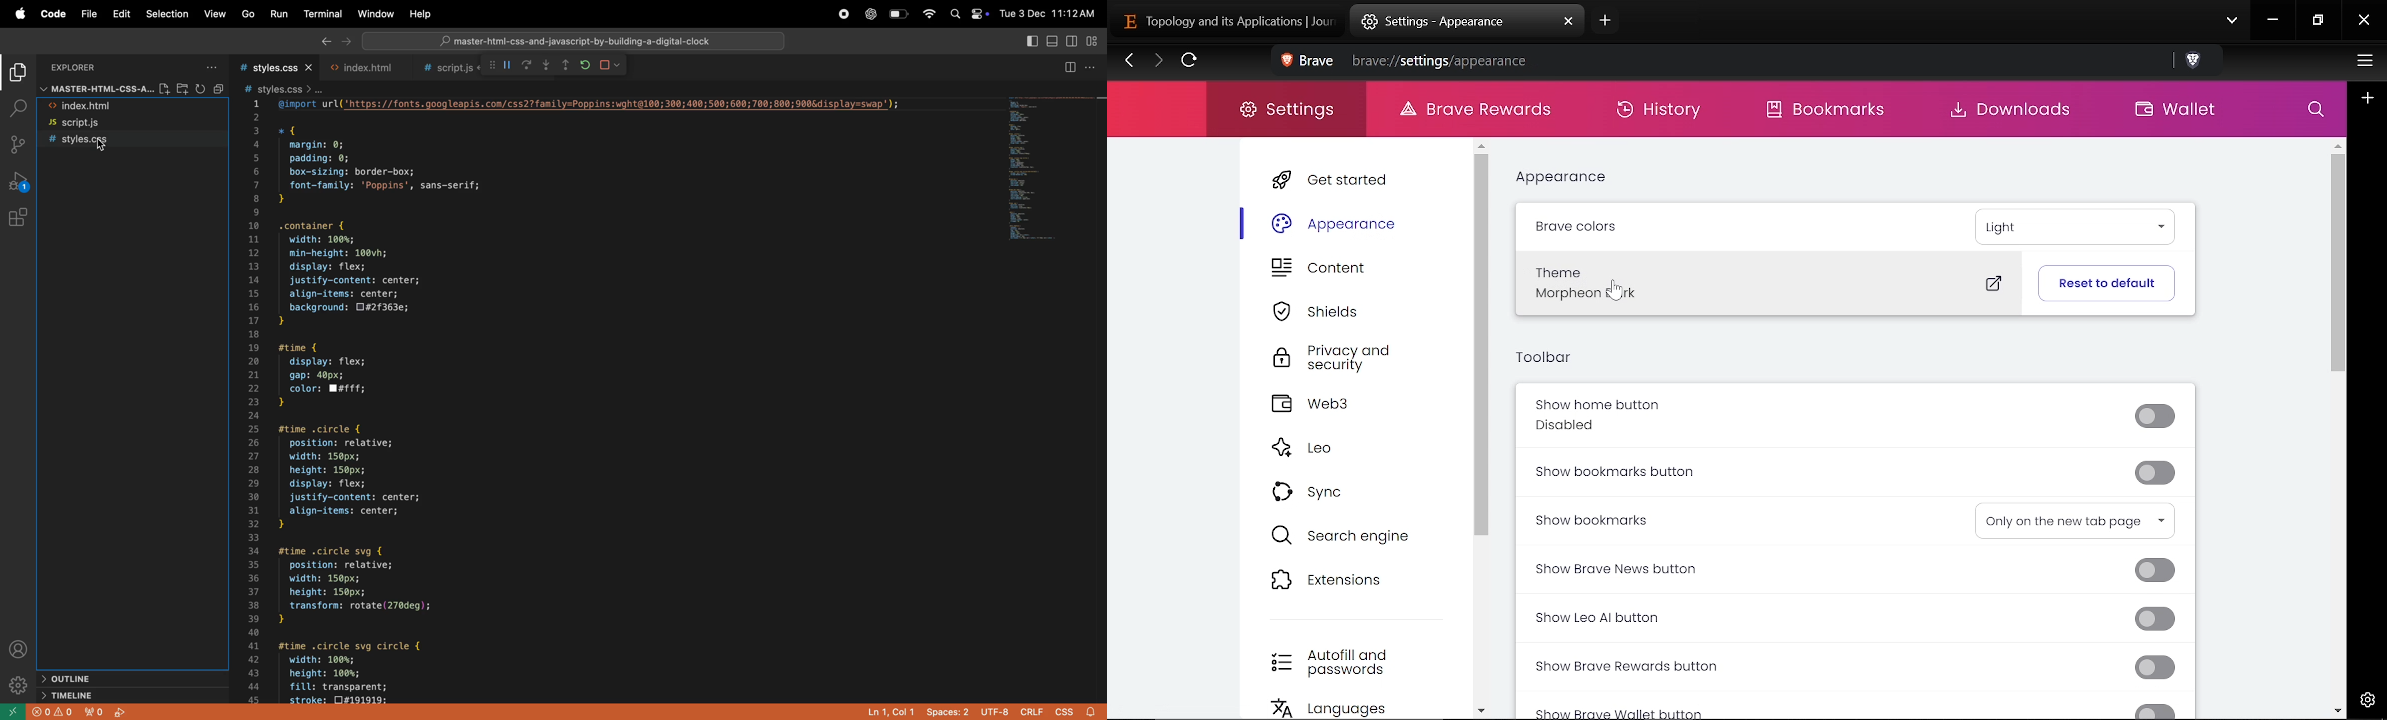 Image resolution: width=2408 pixels, height=728 pixels. What do you see at coordinates (322, 42) in the screenshot?
I see `back ward` at bounding box center [322, 42].